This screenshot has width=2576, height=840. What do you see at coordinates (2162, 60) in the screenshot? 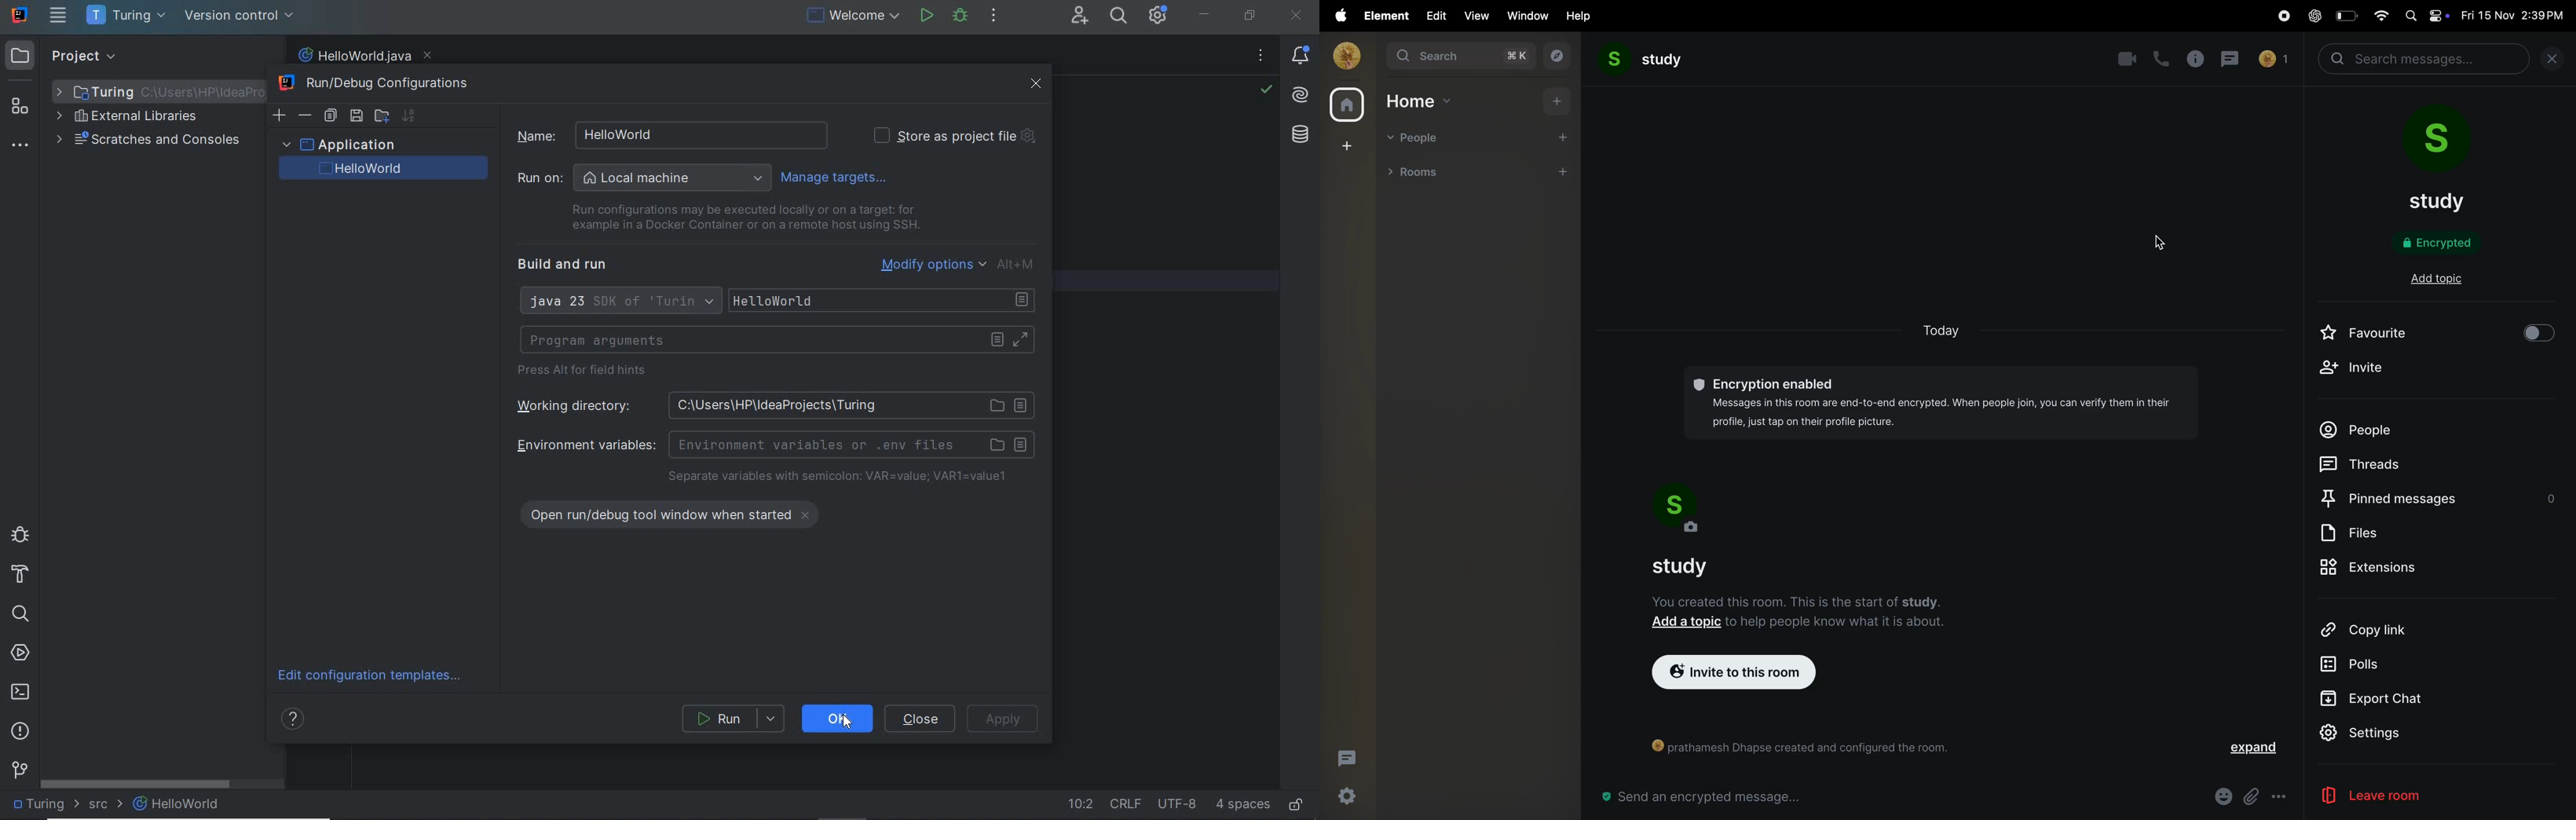
I see `call` at bounding box center [2162, 60].